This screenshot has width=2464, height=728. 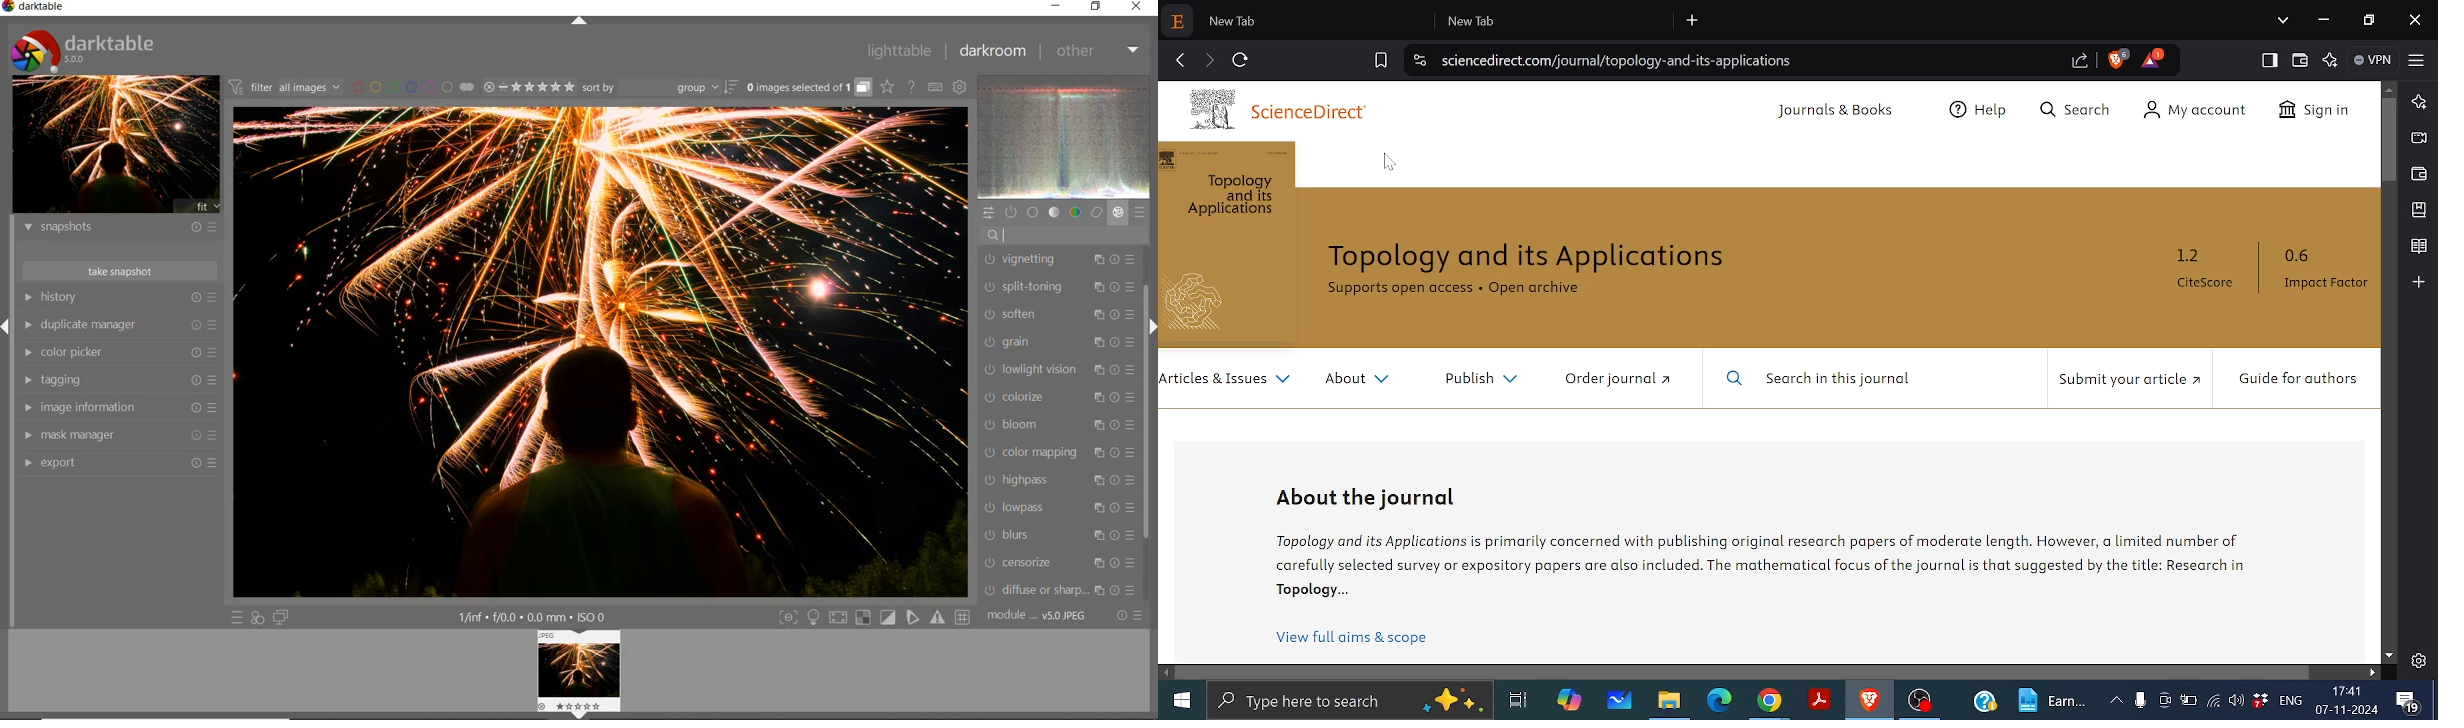 I want to click on vignetting, so click(x=1061, y=260).